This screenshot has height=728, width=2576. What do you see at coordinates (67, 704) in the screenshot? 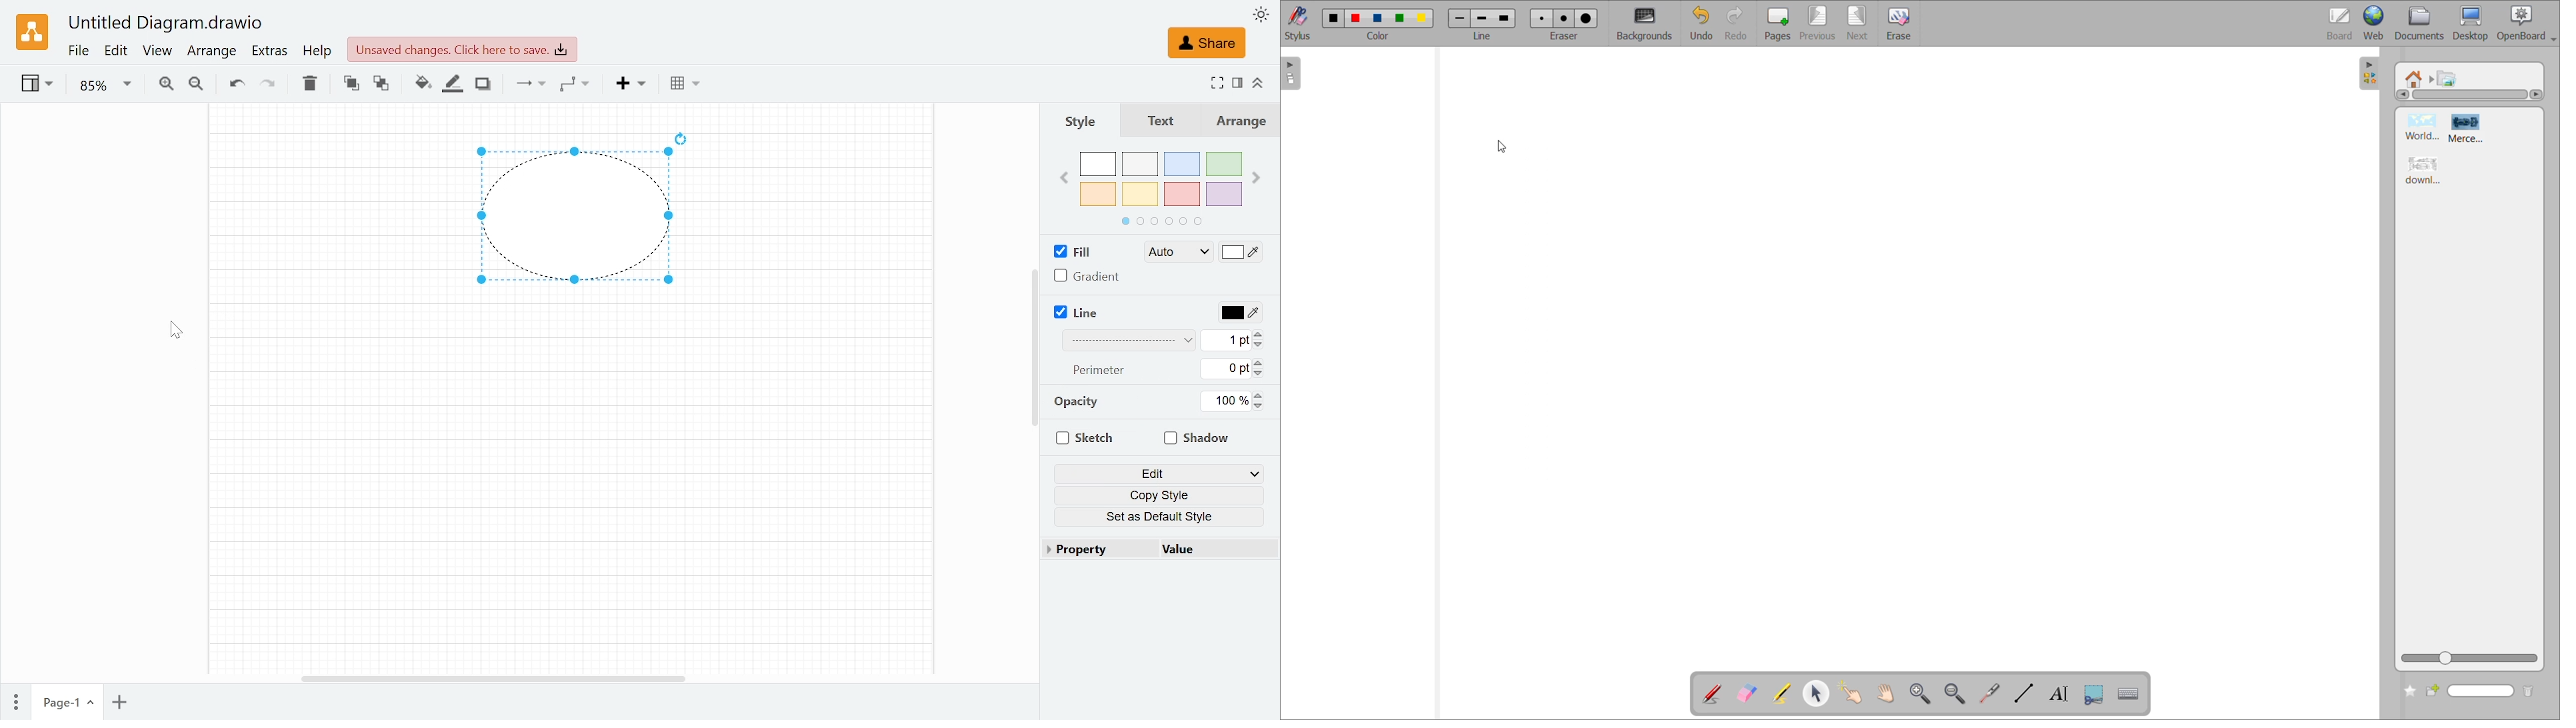
I see `Current page(page 1)` at bounding box center [67, 704].